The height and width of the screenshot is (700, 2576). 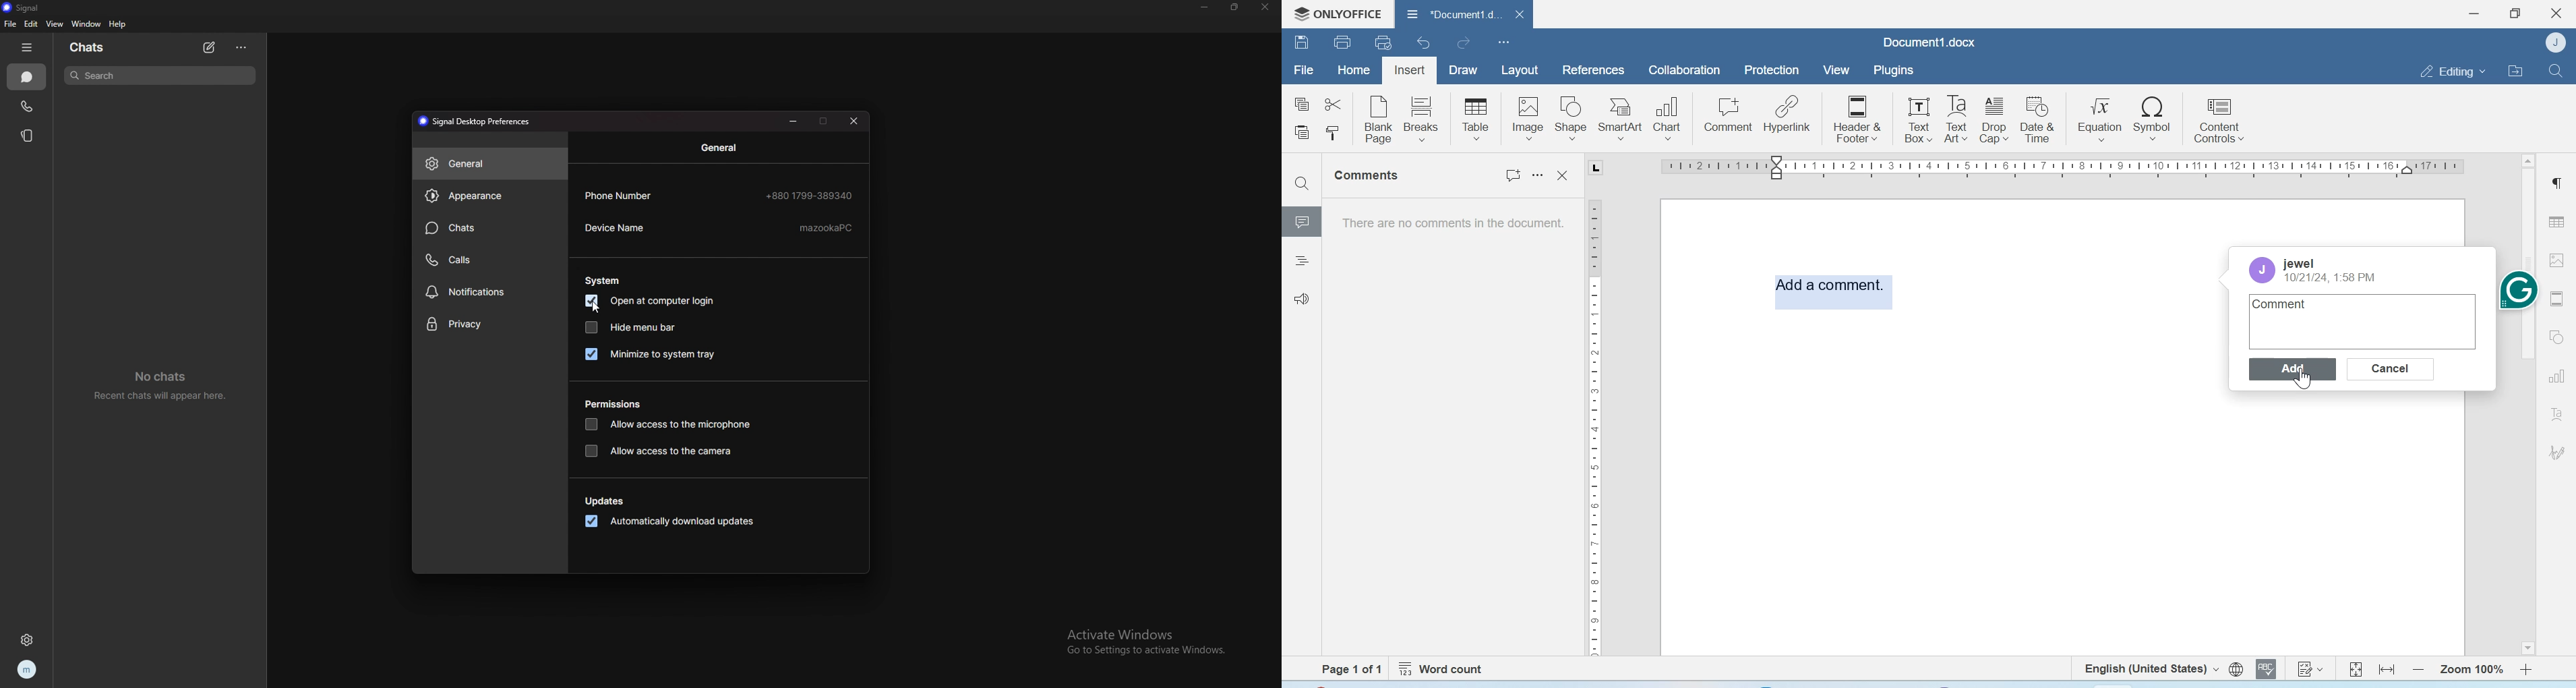 What do you see at coordinates (1334, 14) in the screenshot?
I see `Onlyoffice` at bounding box center [1334, 14].